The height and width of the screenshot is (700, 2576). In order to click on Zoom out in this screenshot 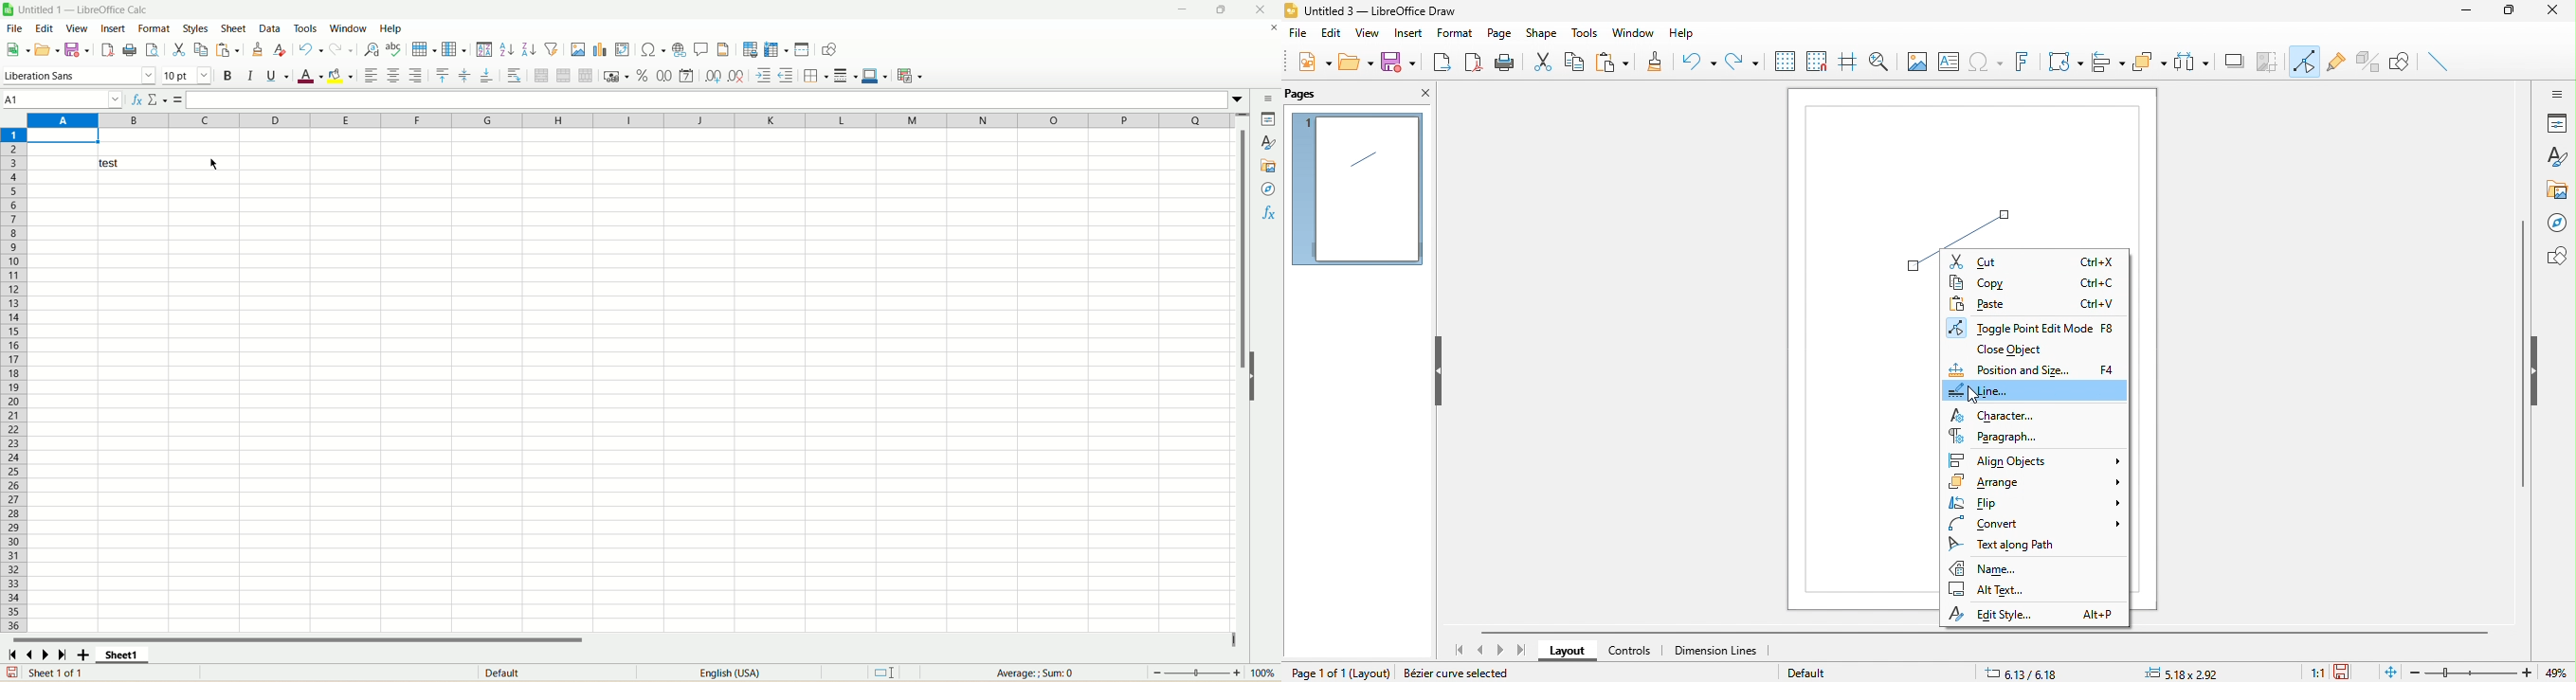, I will do `click(1158, 673)`.